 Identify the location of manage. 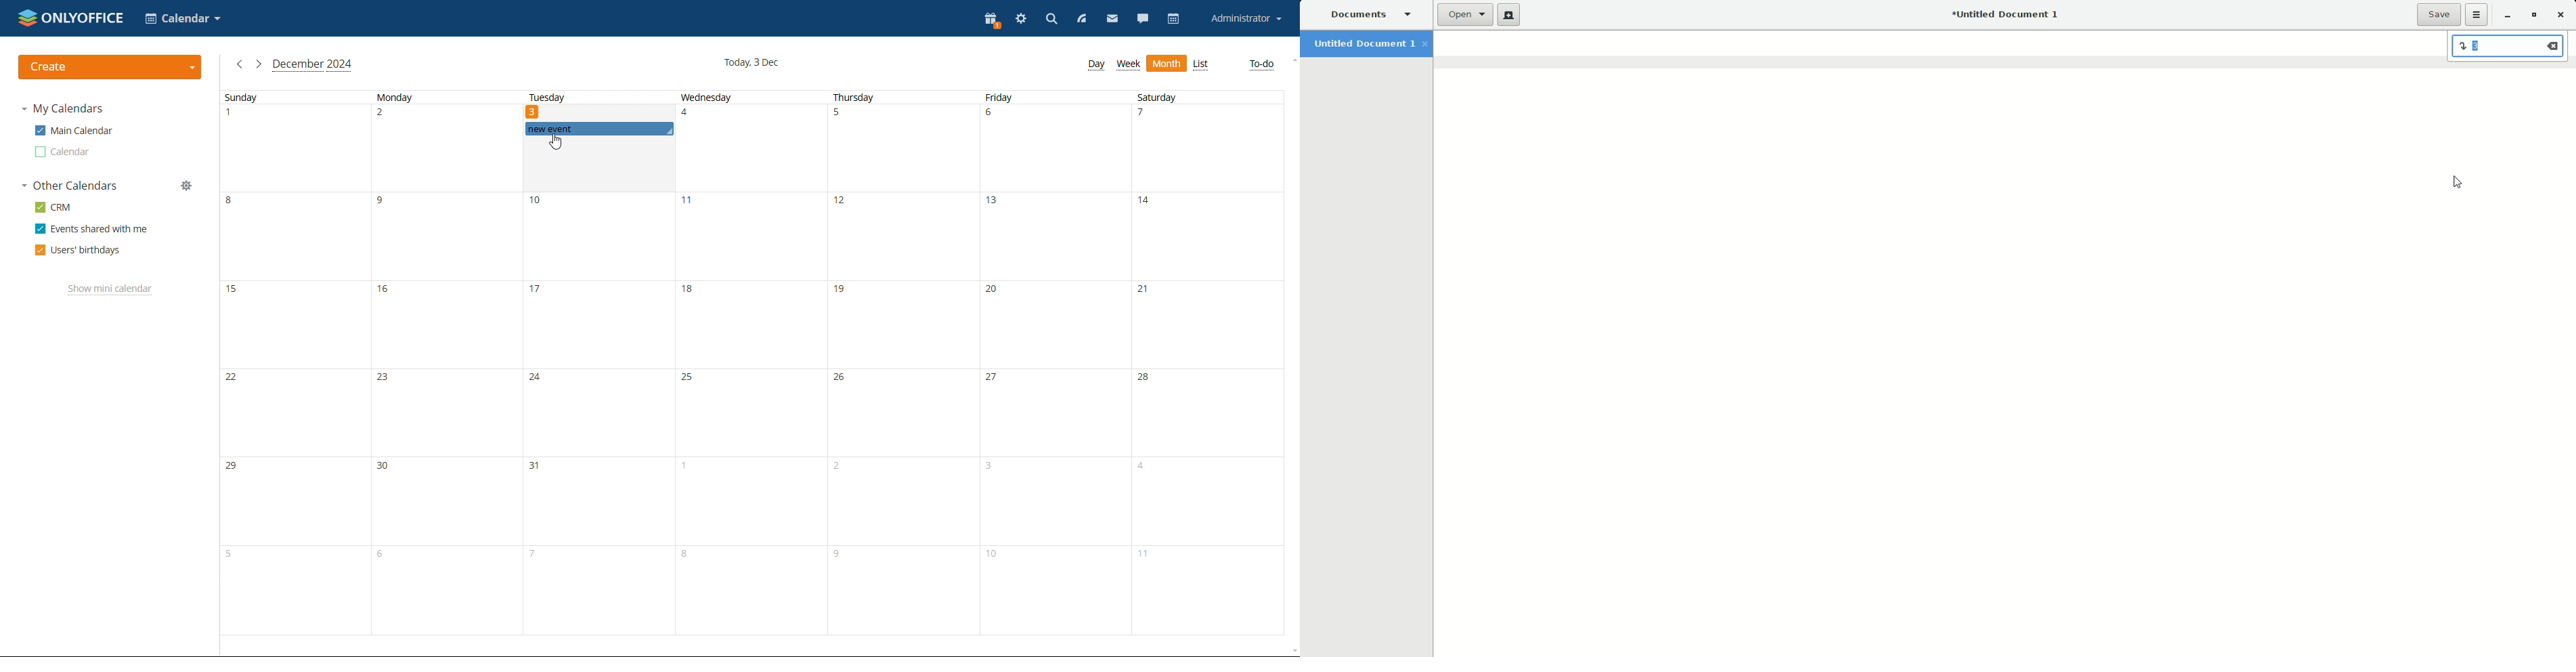
(187, 186).